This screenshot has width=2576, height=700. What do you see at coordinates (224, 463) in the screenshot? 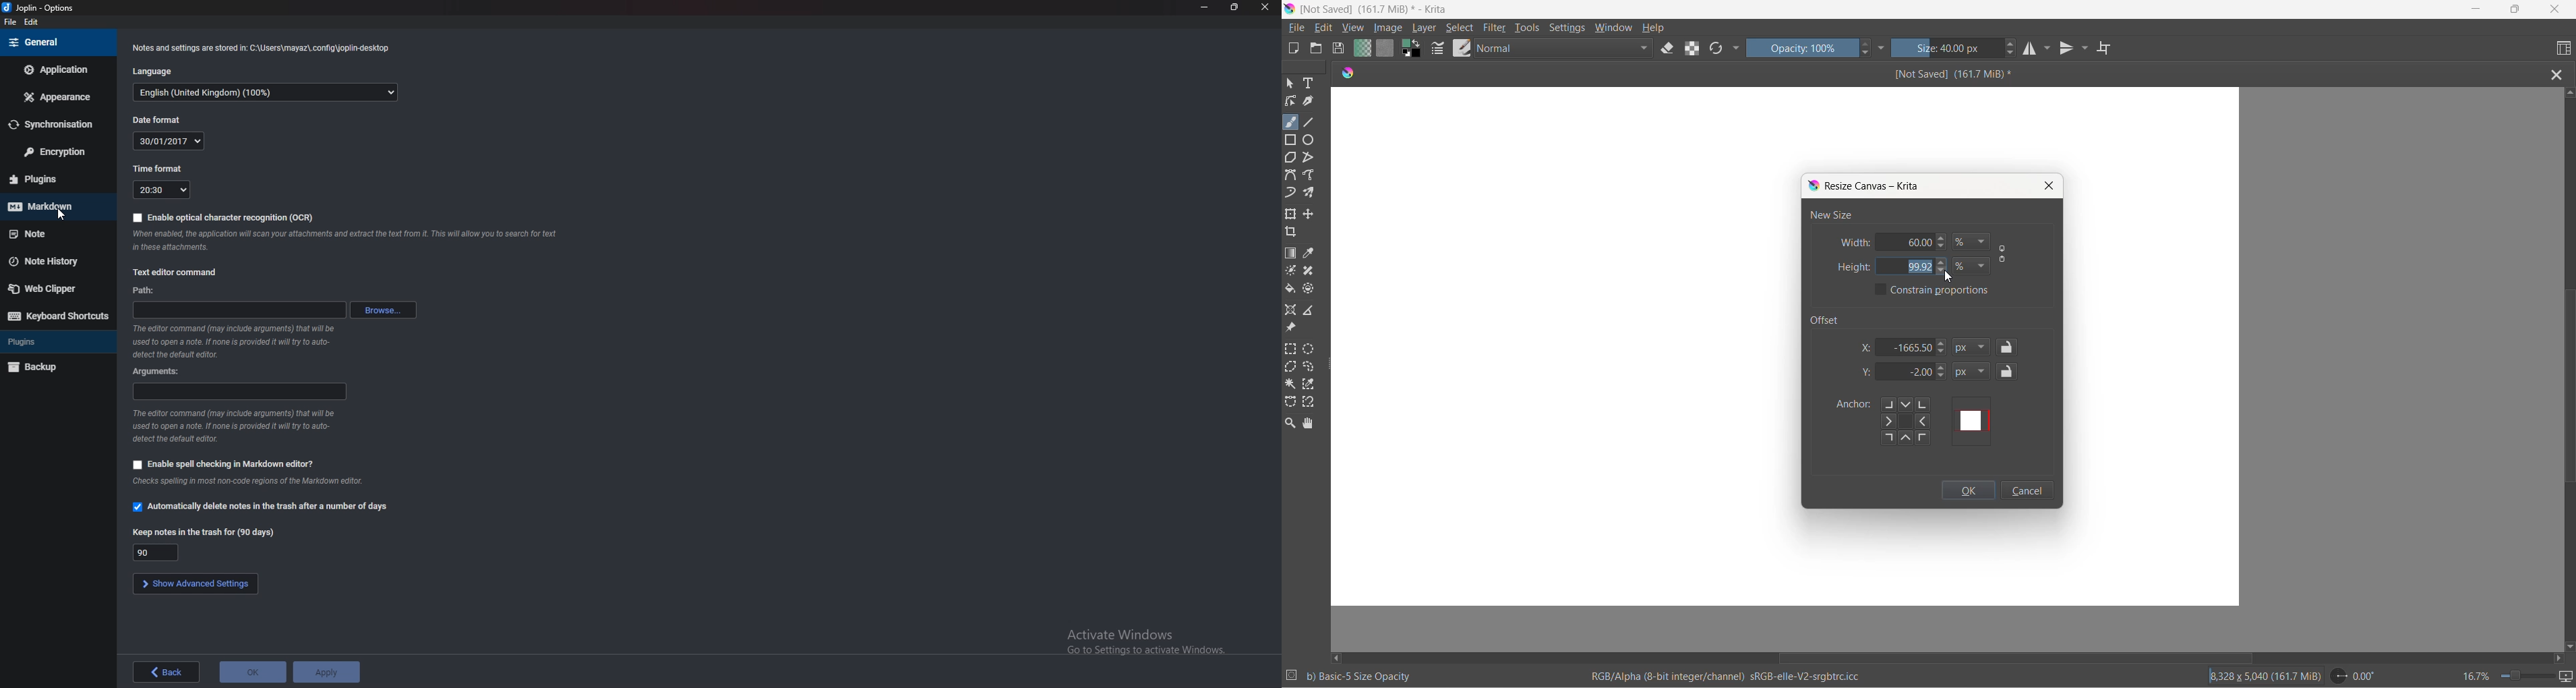
I see `Enable spell checking` at bounding box center [224, 463].